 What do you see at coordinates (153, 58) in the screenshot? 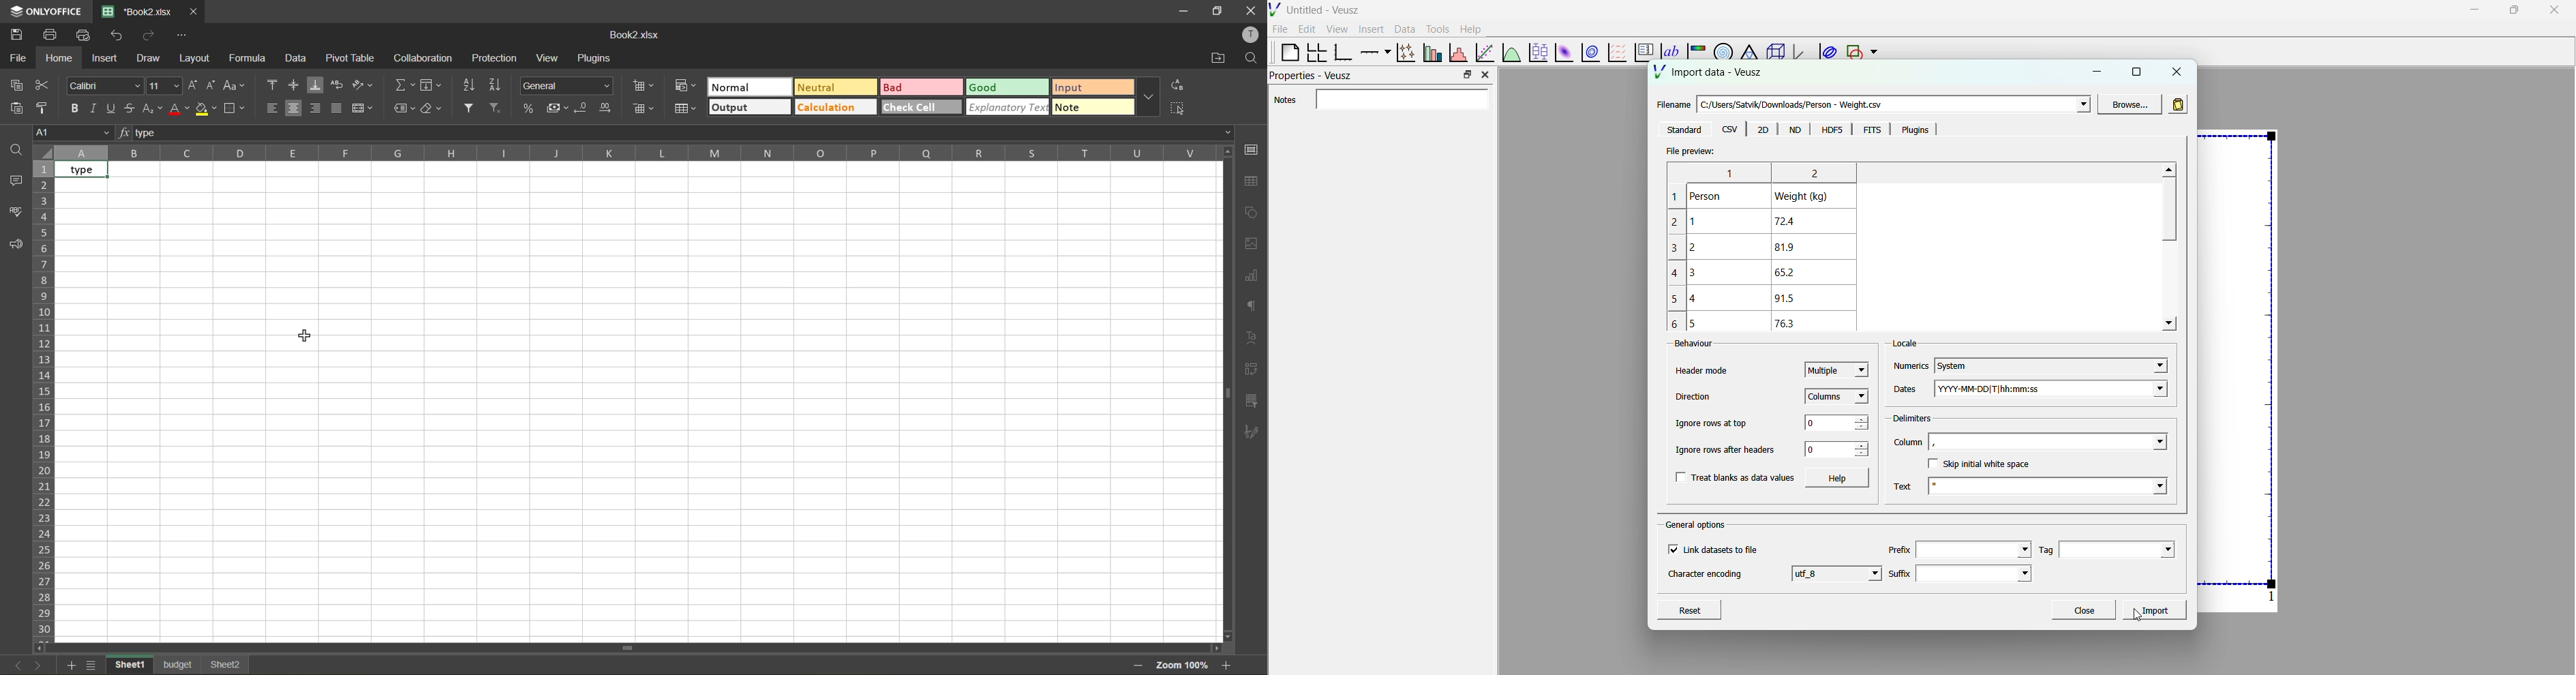
I see `draw` at bounding box center [153, 58].